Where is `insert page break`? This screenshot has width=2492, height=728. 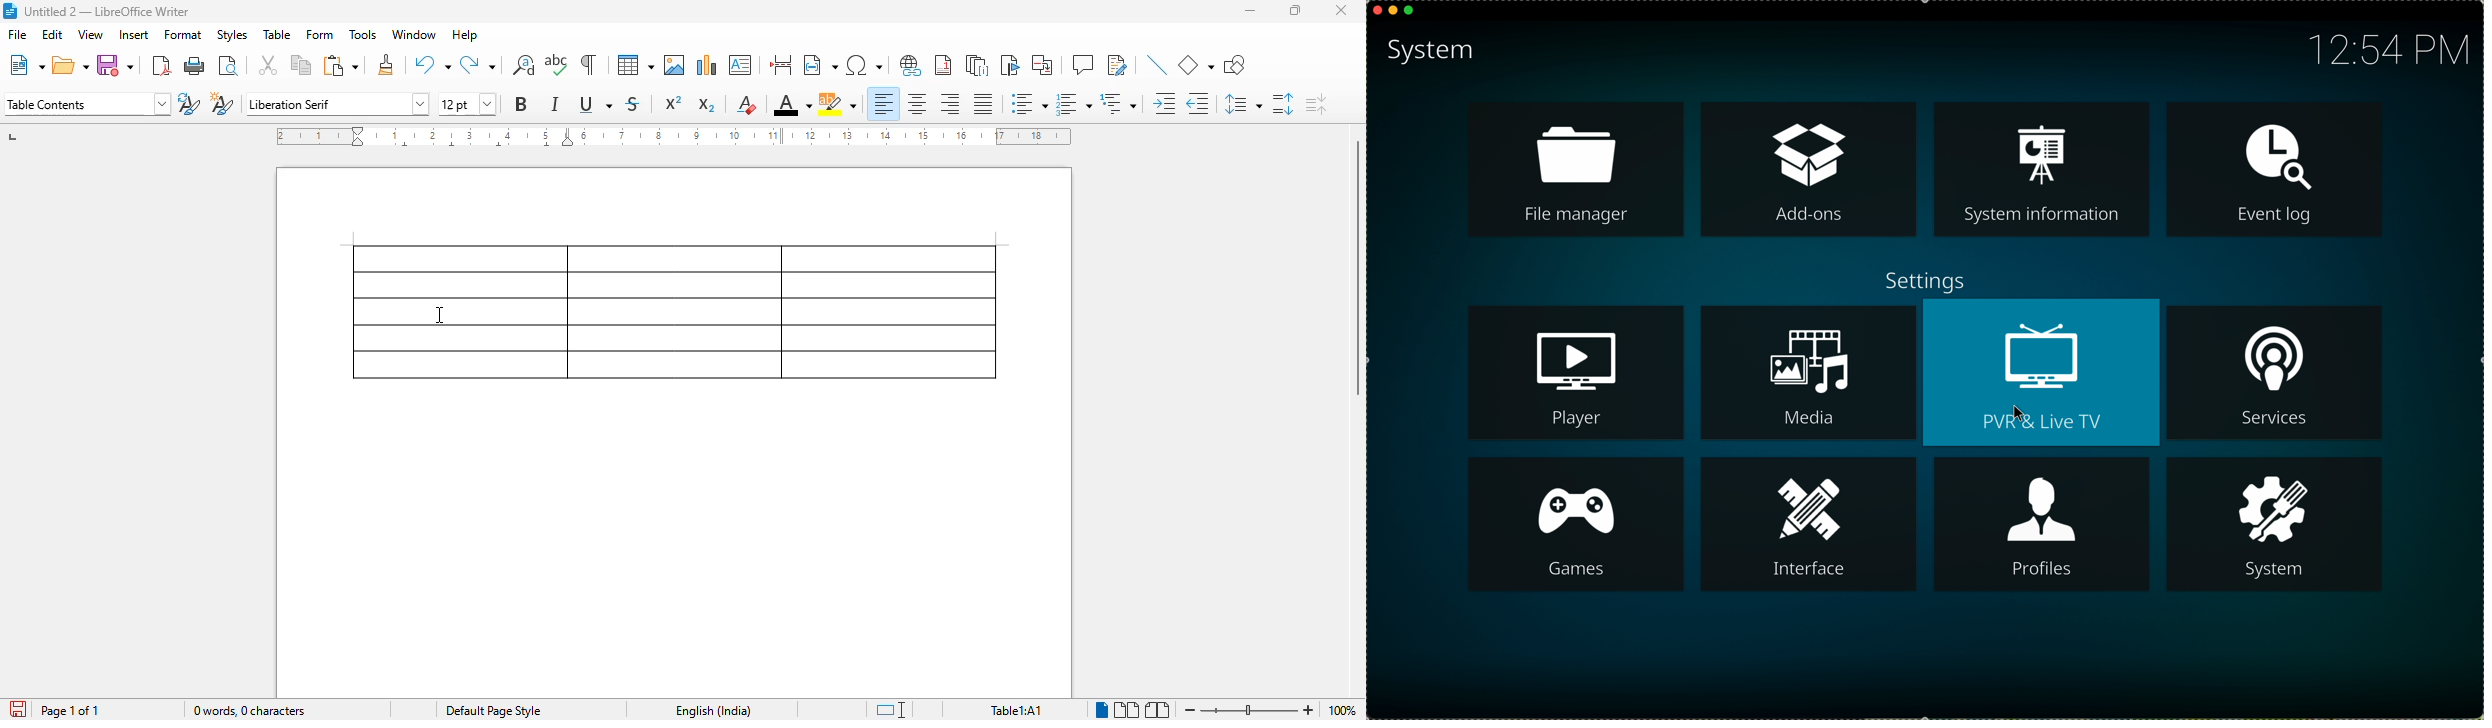 insert page break is located at coordinates (781, 64).